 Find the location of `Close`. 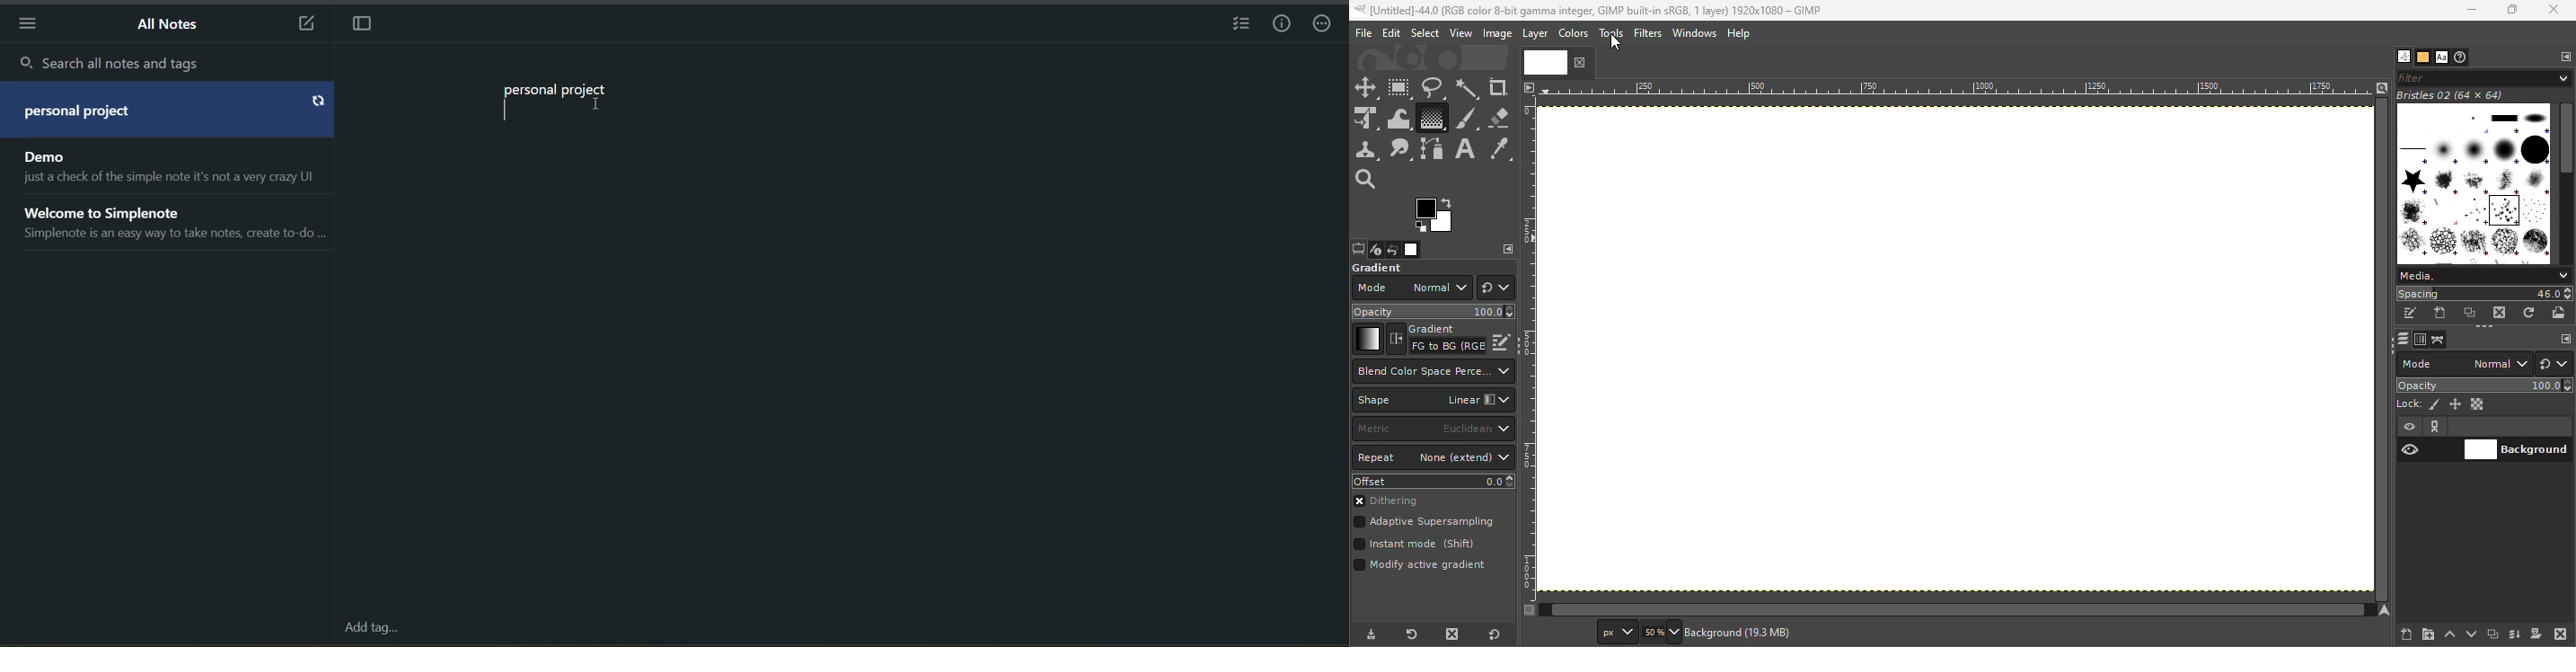

Close is located at coordinates (2555, 11).